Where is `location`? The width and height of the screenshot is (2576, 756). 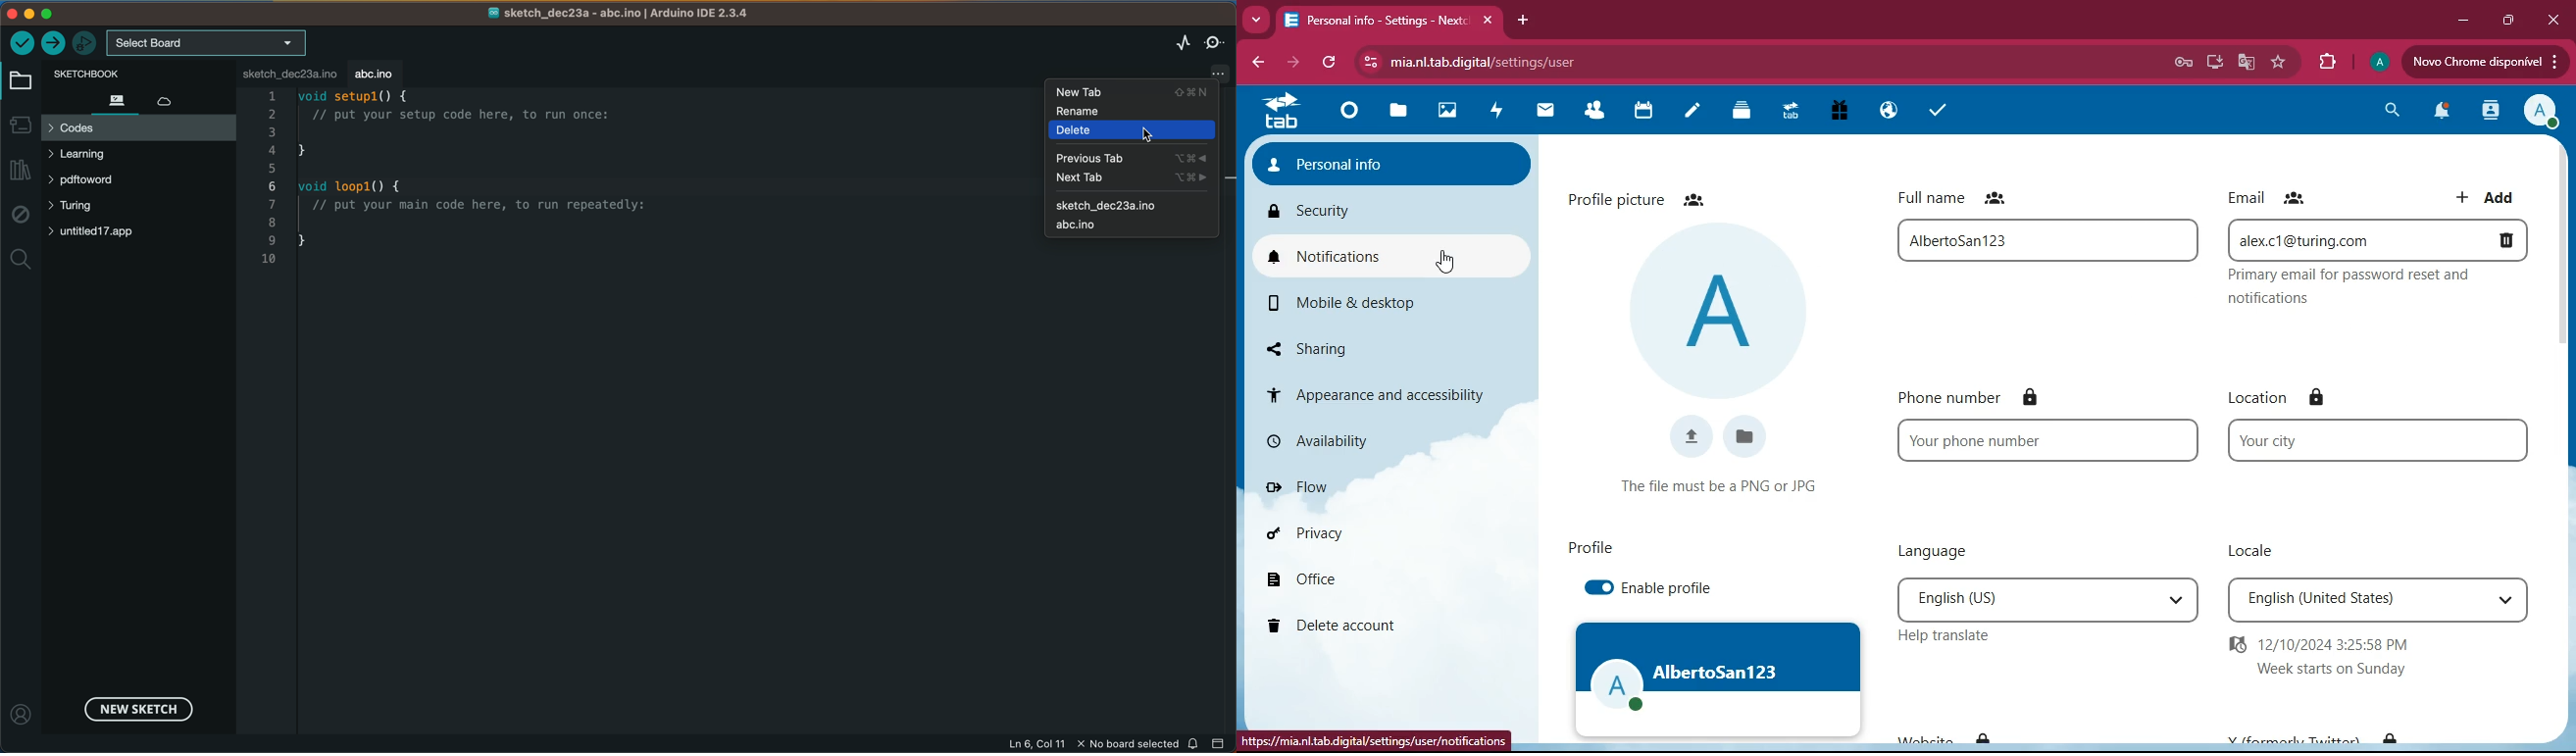
location is located at coordinates (2268, 398).